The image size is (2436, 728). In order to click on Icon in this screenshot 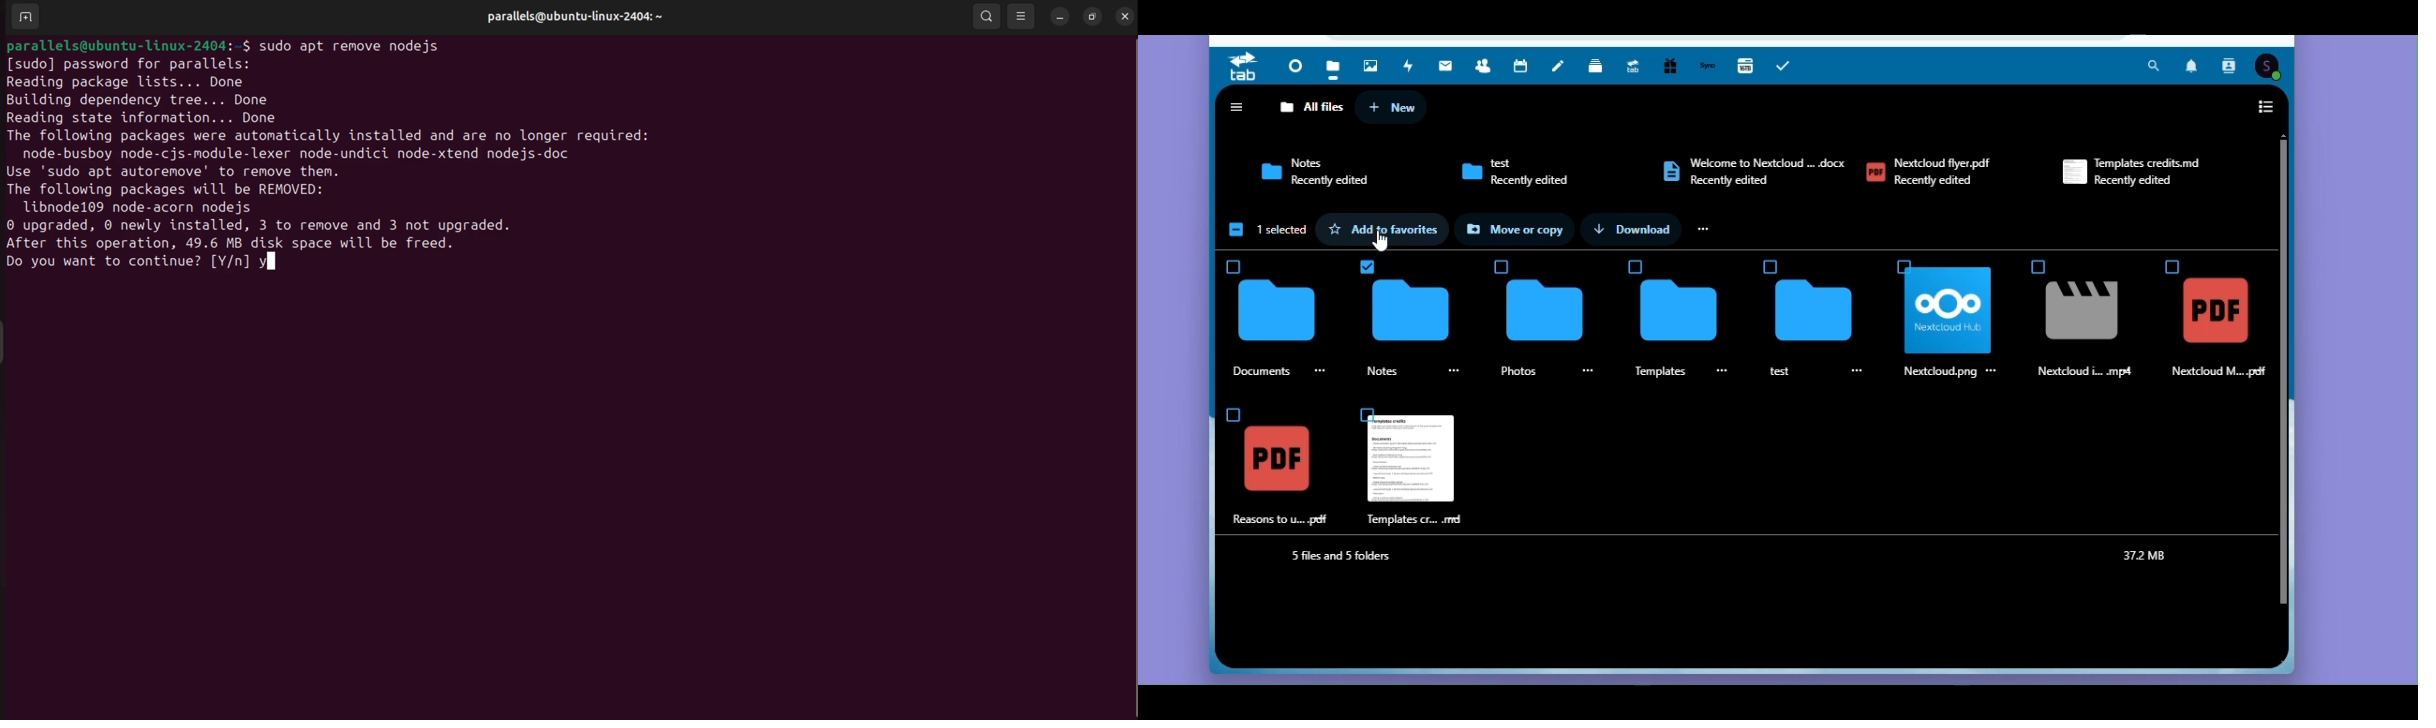, I will do `click(1815, 314)`.